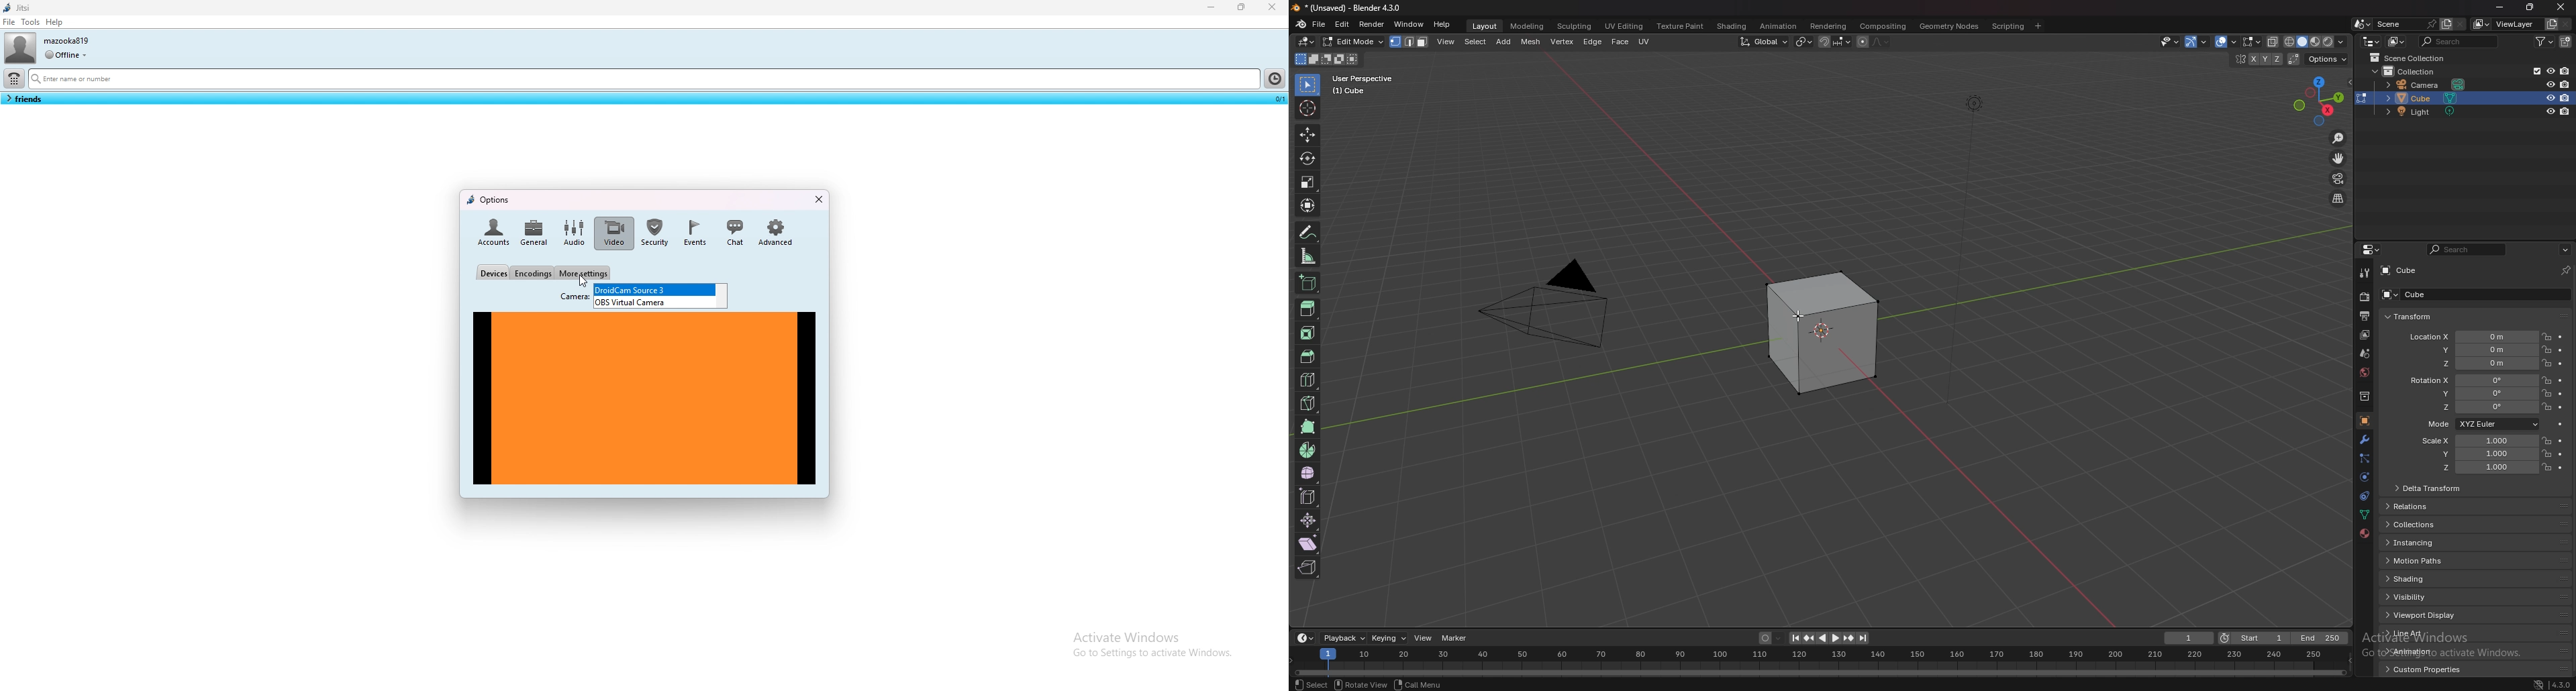 Image resolution: width=2576 pixels, height=700 pixels. What do you see at coordinates (2399, 270) in the screenshot?
I see `cube` at bounding box center [2399, 270].